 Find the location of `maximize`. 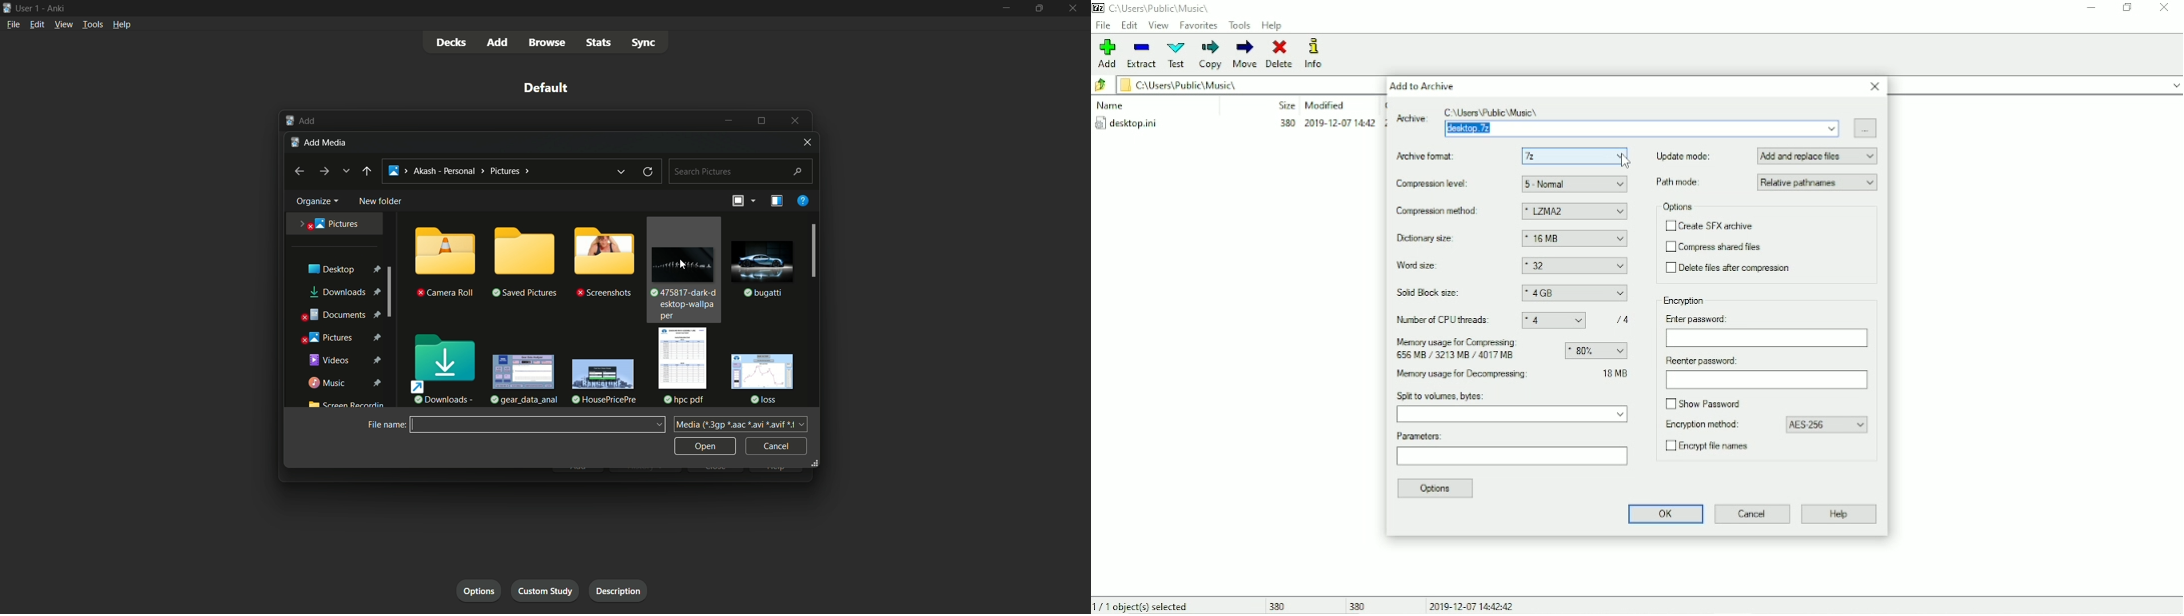

maximize is located at coordinates (1040, 9).